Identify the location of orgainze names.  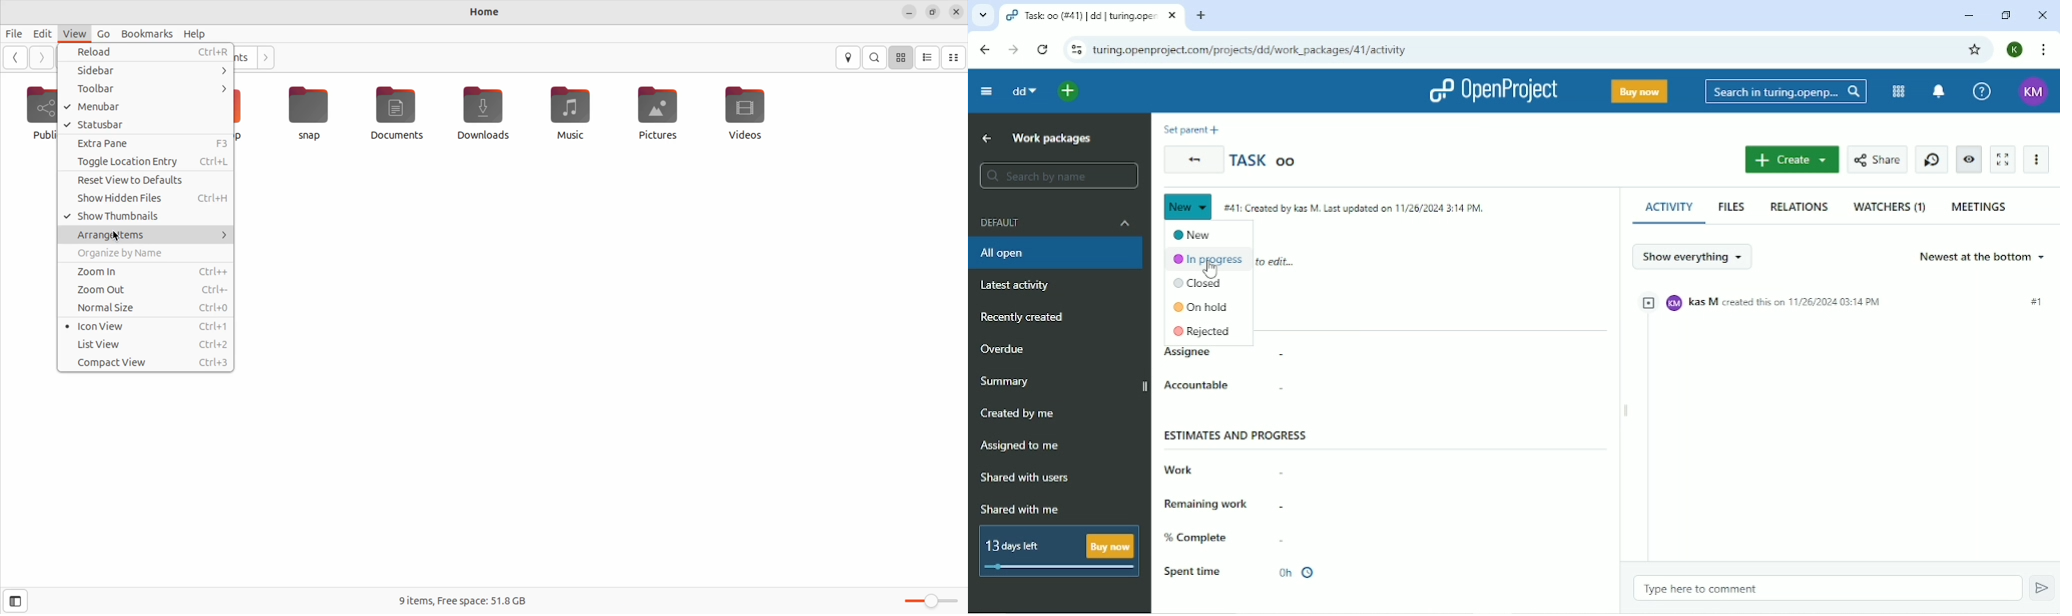
(144, 254).